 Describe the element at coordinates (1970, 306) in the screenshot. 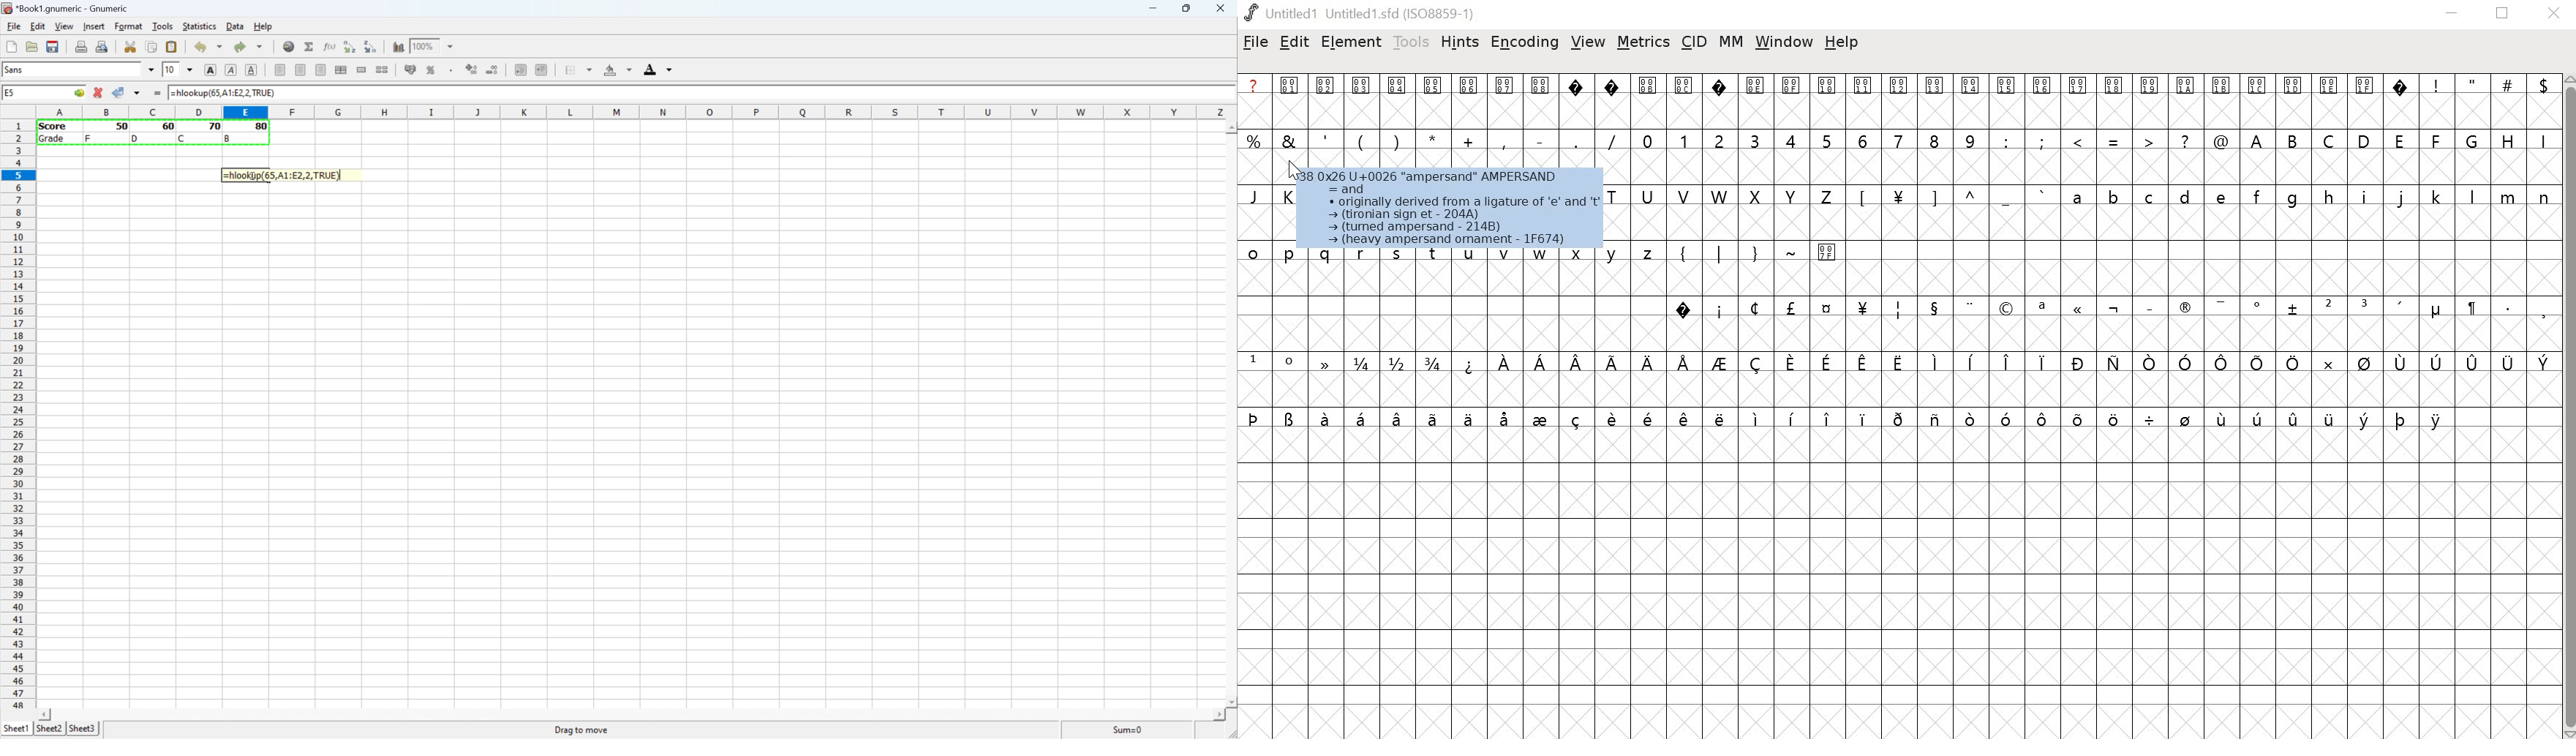

I see `..` at that location.